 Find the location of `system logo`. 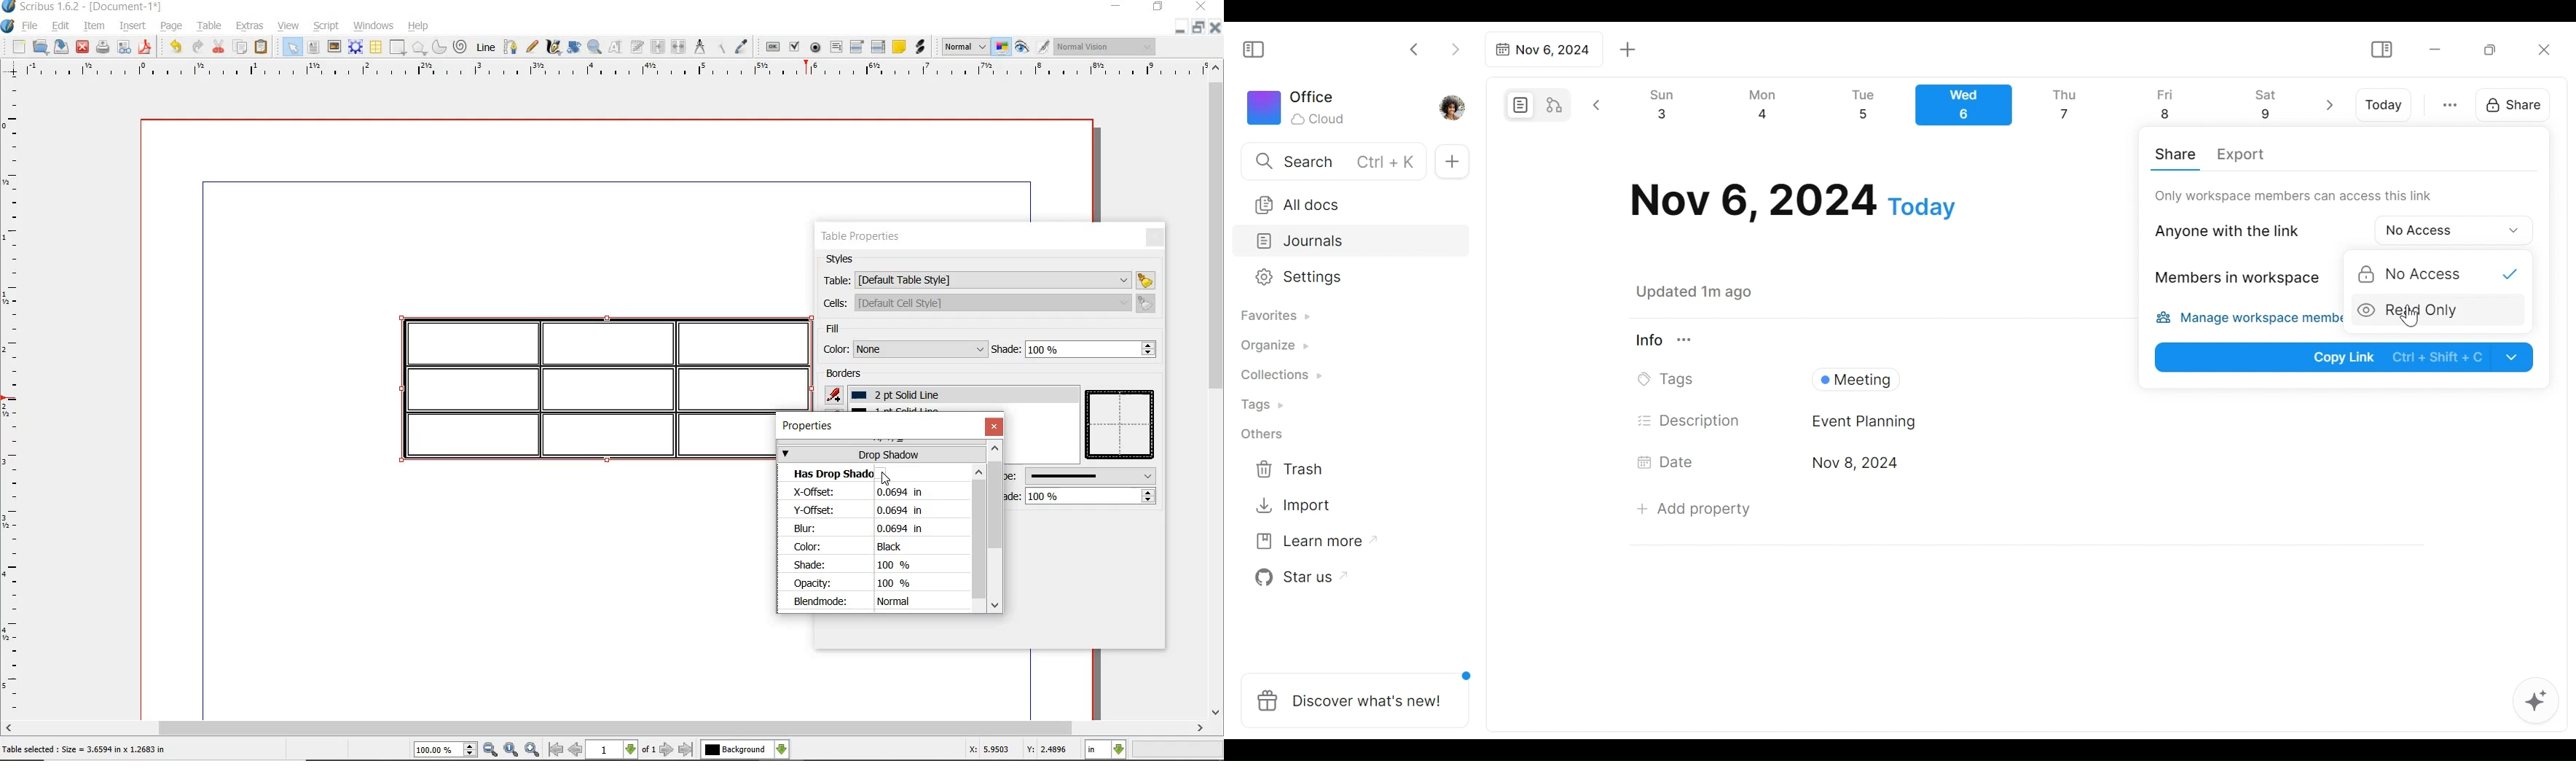

system logo is located at coordinates (8, 26).